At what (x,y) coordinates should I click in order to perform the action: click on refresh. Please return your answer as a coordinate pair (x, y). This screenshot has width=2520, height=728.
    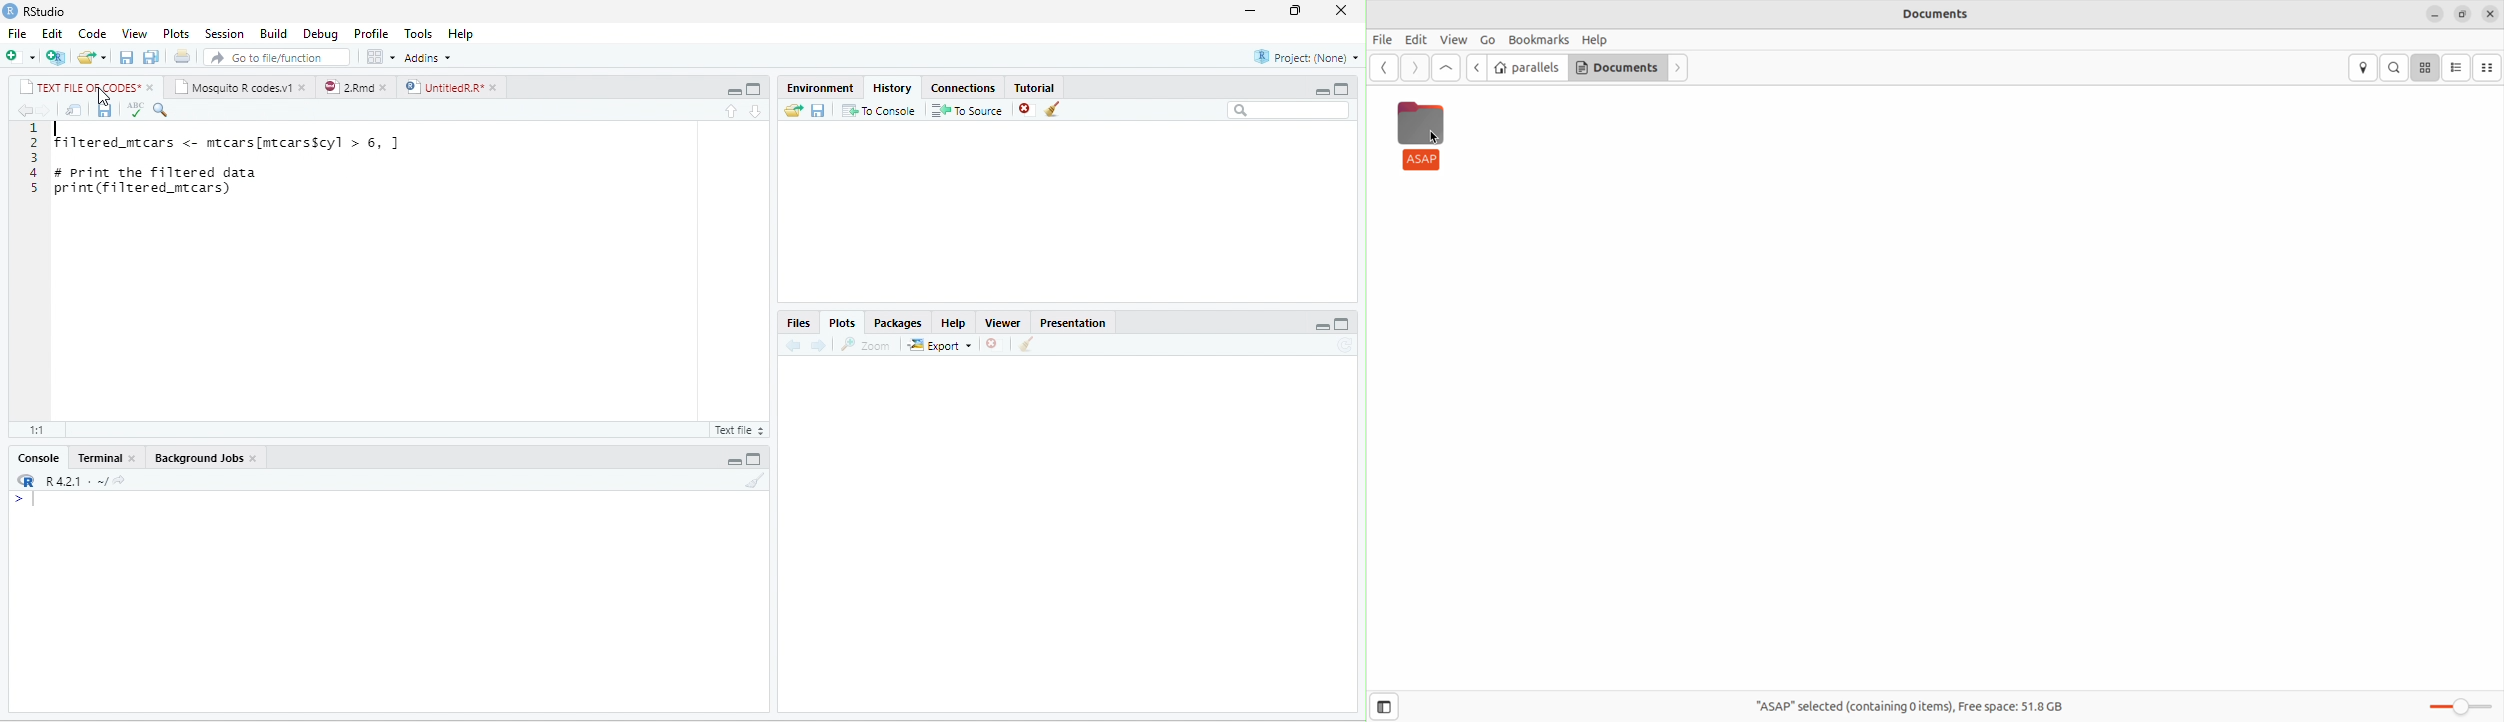
    Looking at the image, I should click on (1345, 345).